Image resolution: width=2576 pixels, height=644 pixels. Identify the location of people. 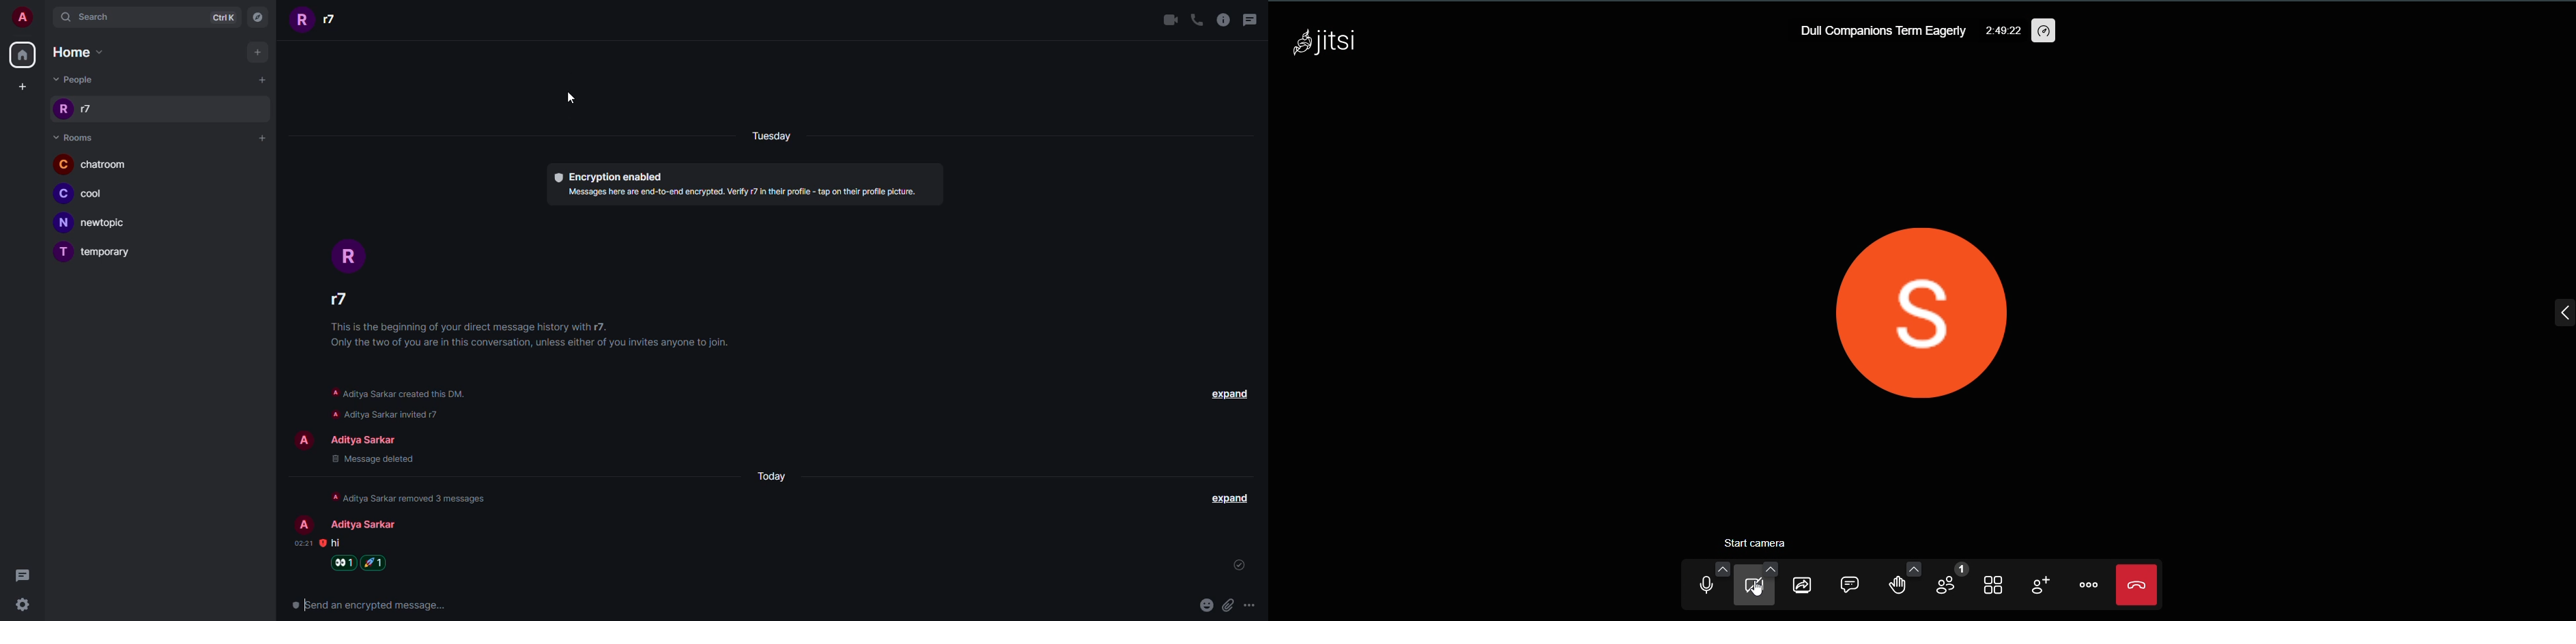
(318, 22).